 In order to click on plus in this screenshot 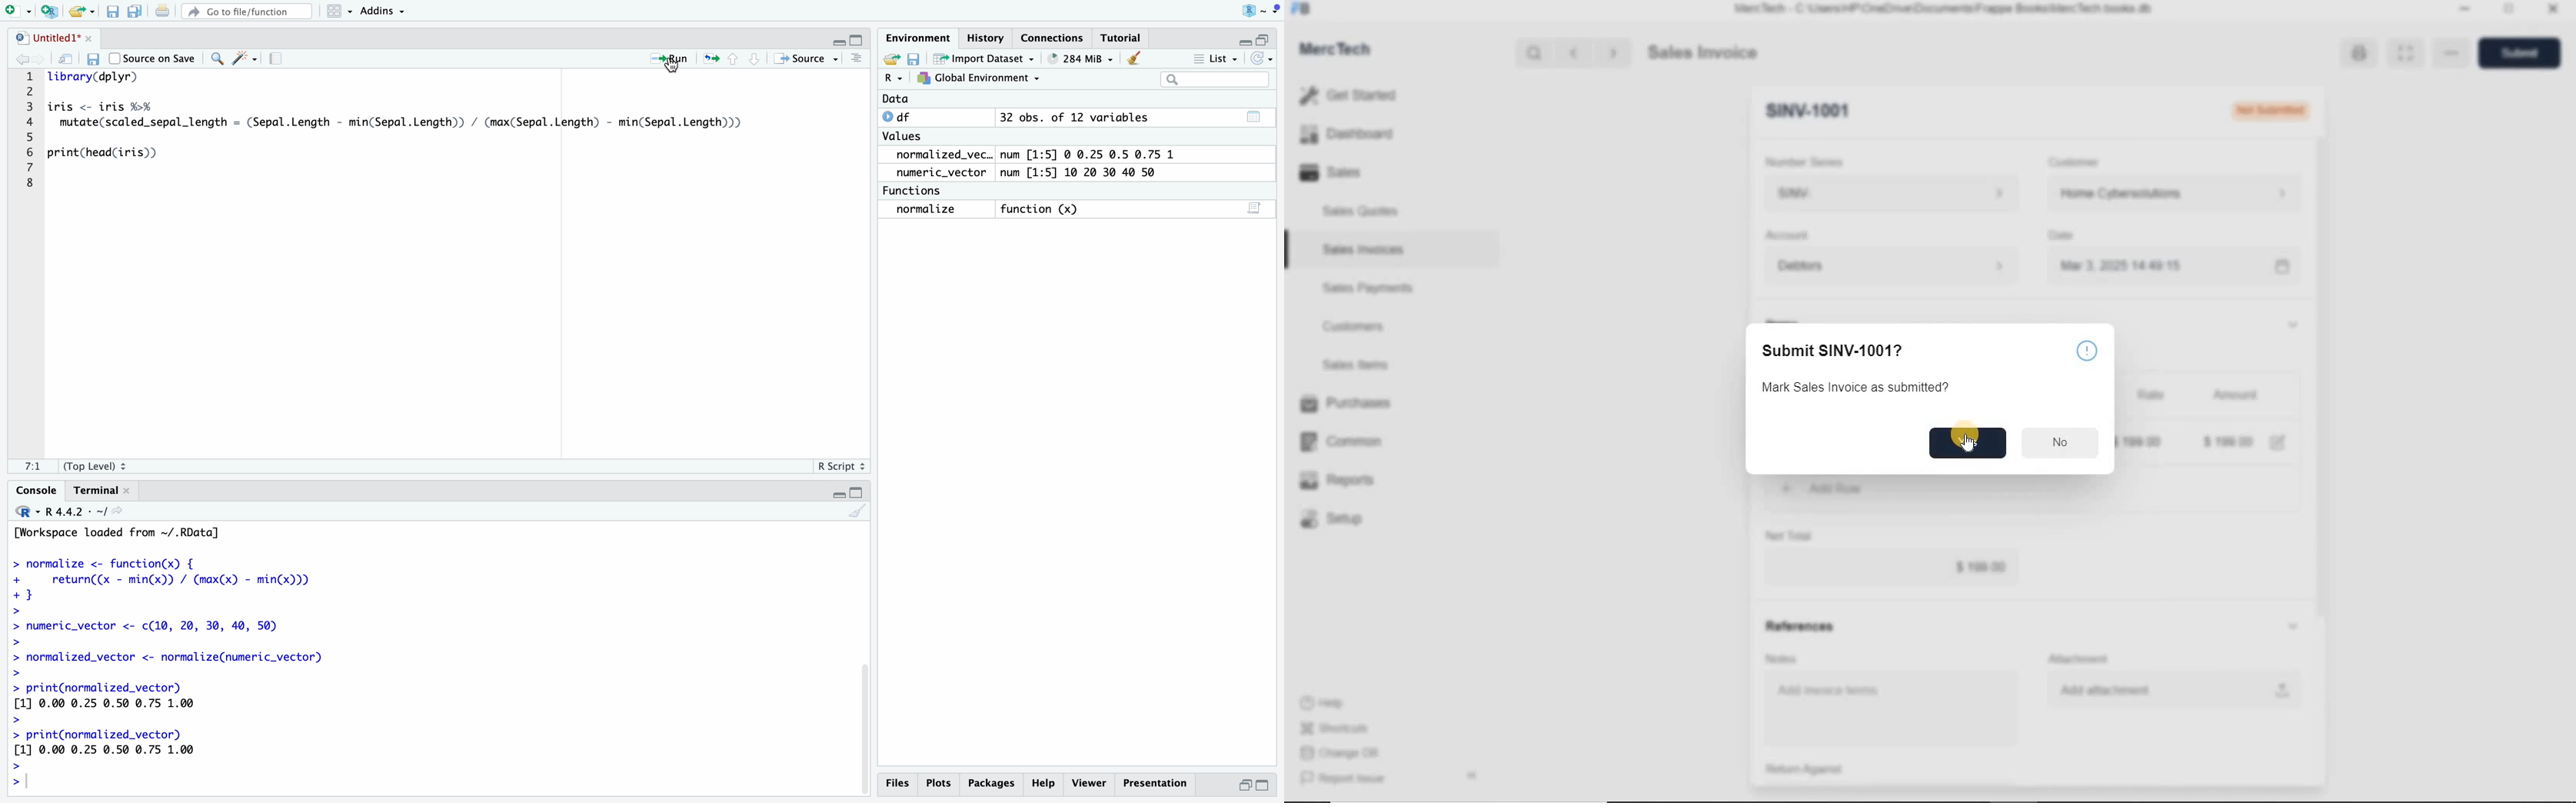, I will do `click(1786, 487)`.